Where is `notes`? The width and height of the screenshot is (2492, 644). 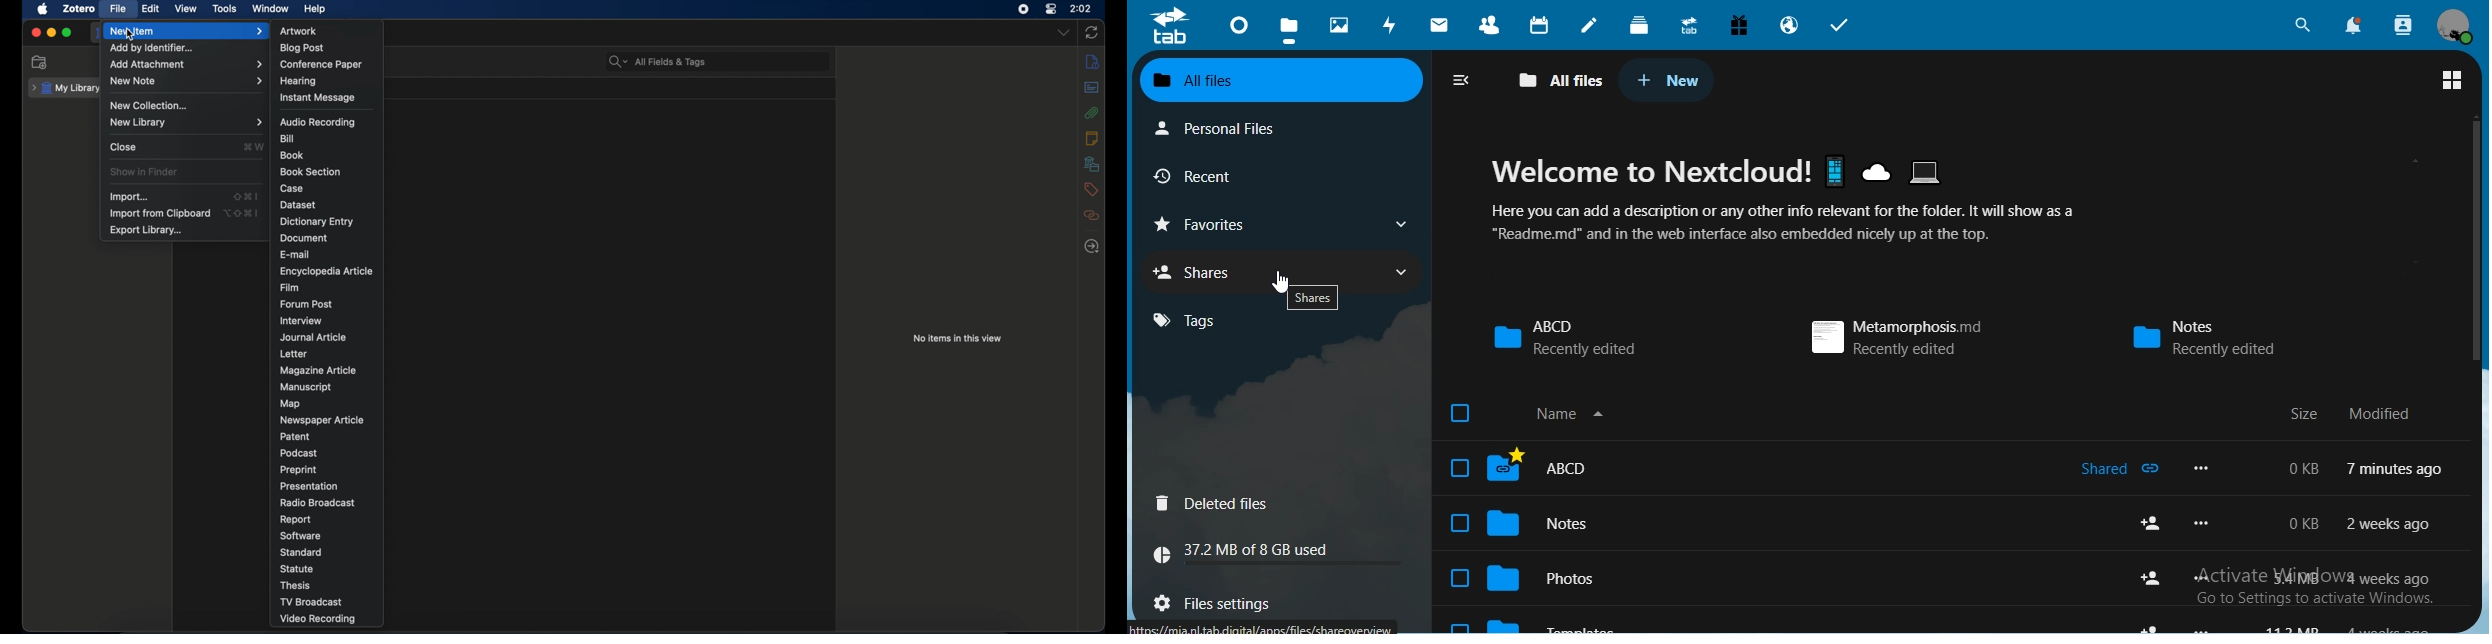 notes is located at coordinates (1091, 139).